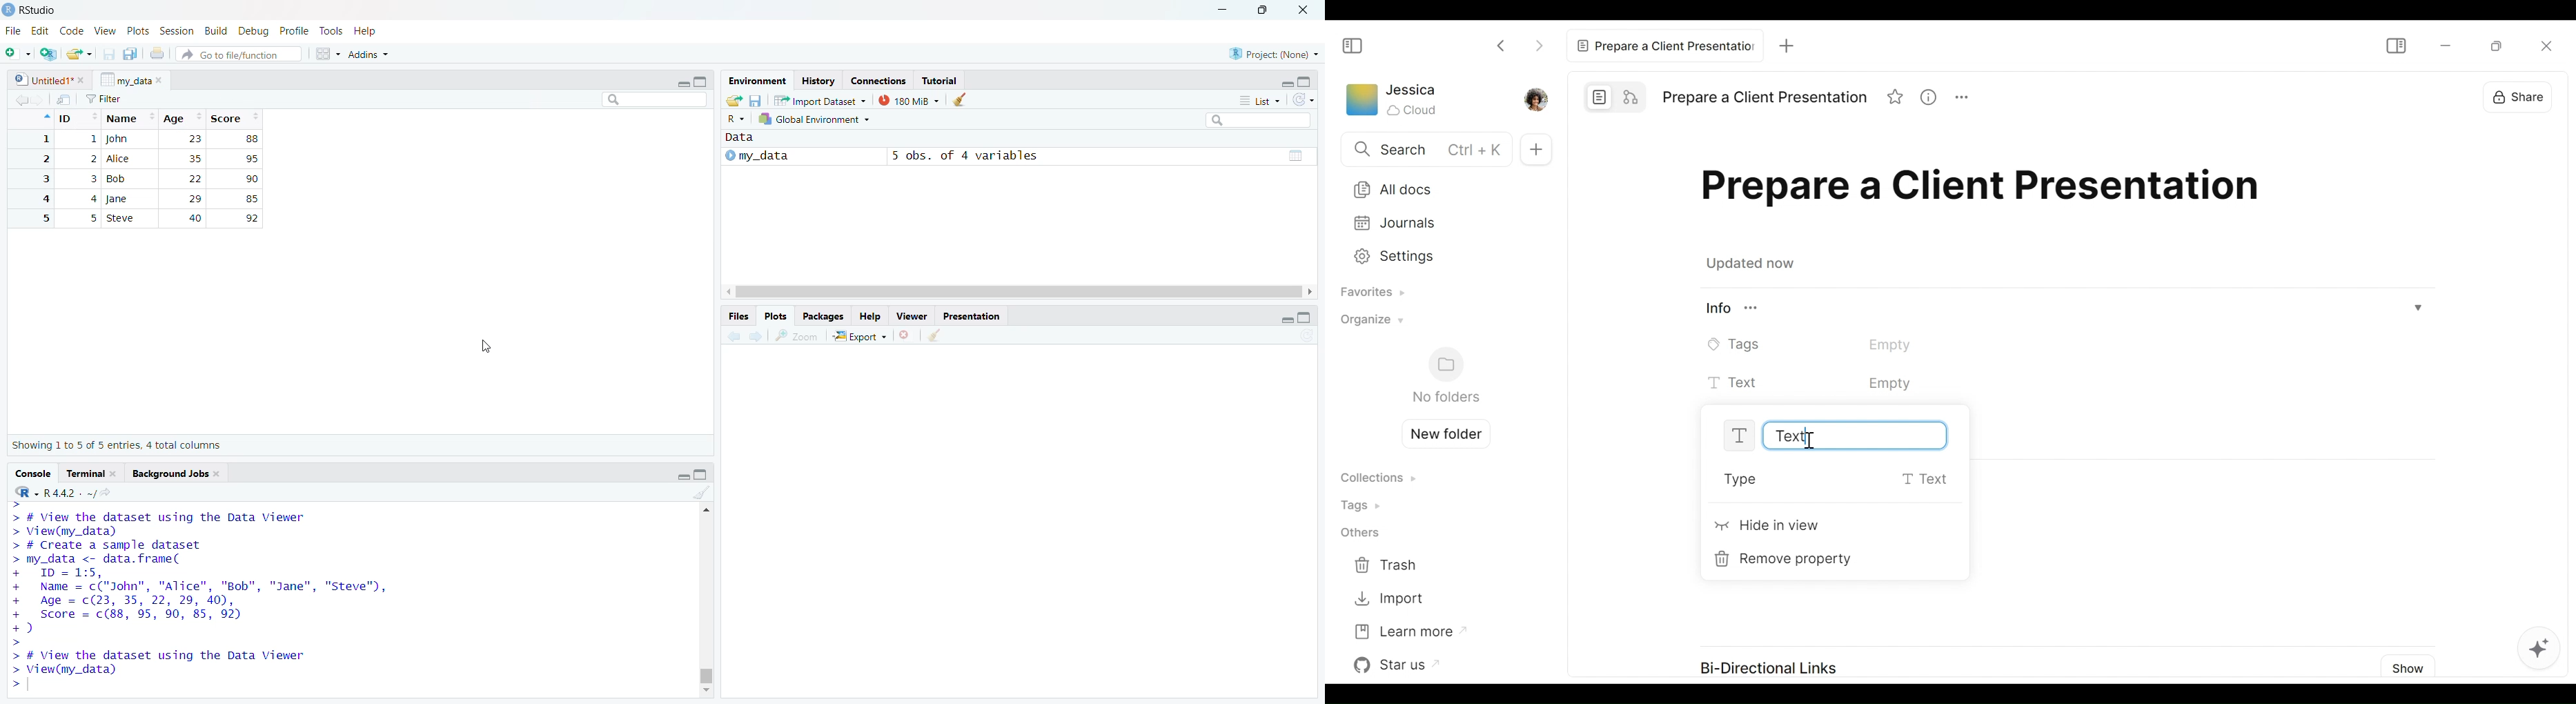  What do you see at coordinates (904, 338) in the screenshot?
I see `Close file` at bounding box center [904, 338].